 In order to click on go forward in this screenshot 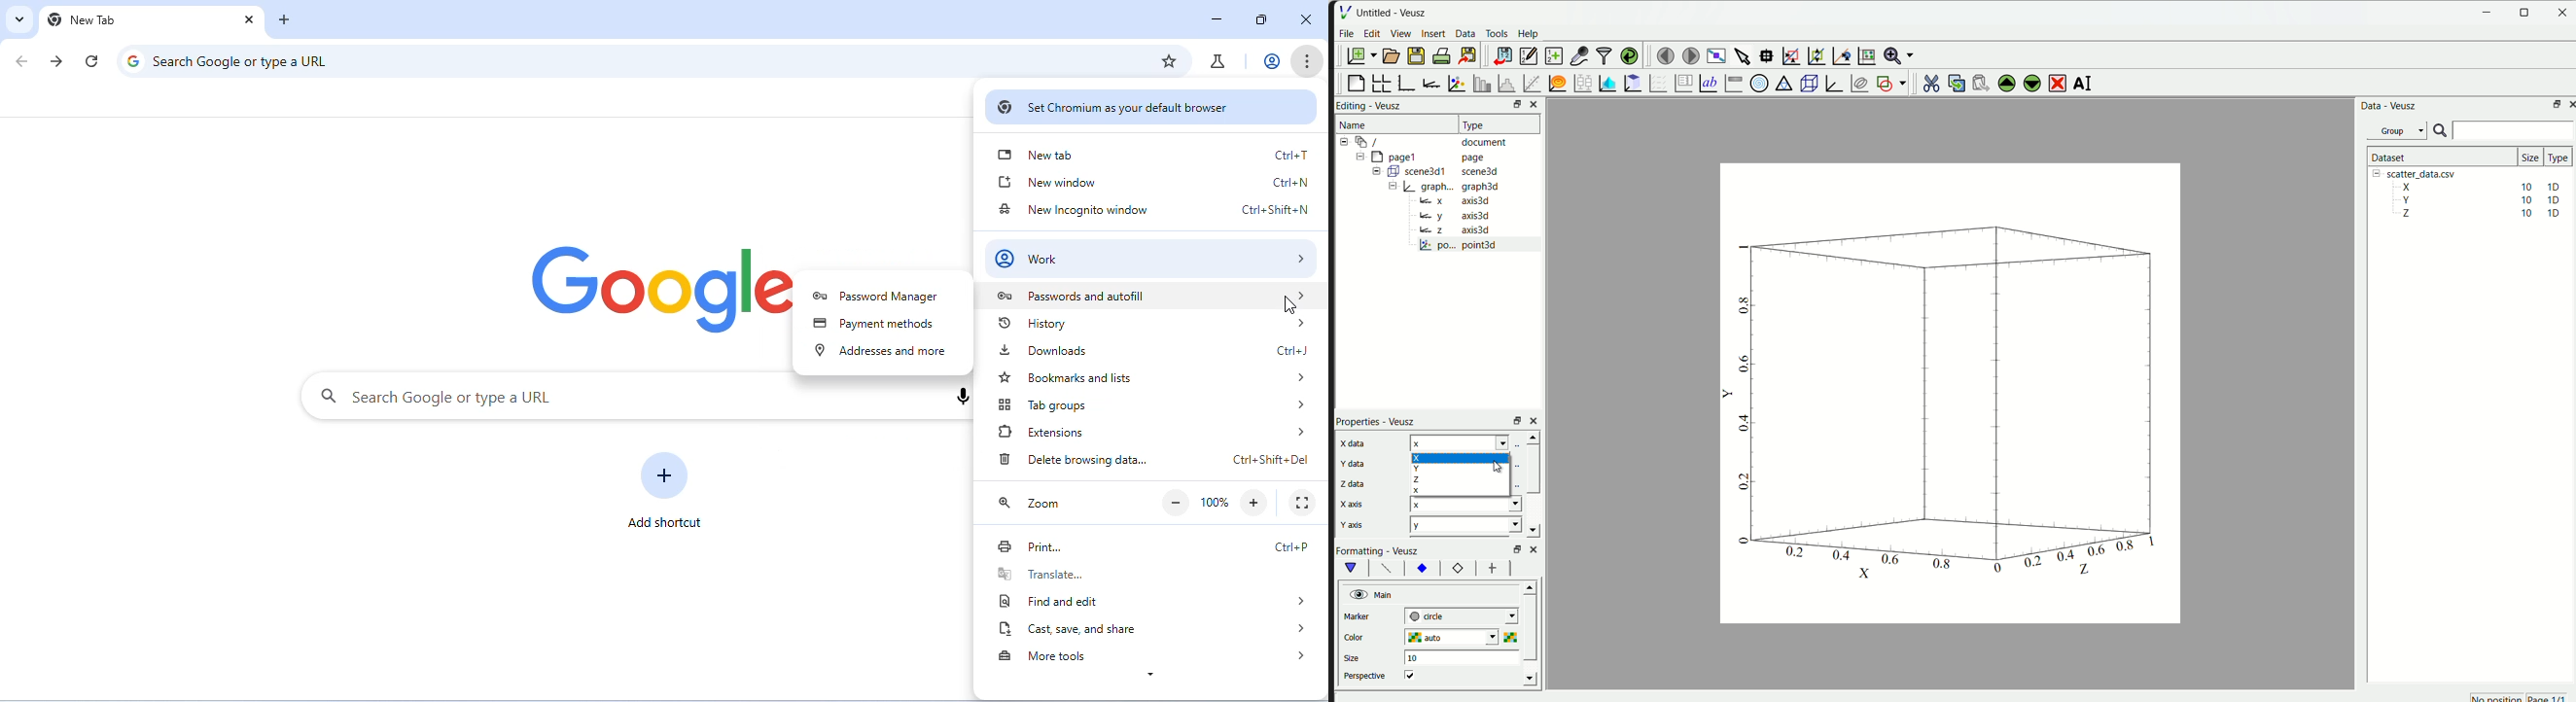, I will do `click(58, 61)`.